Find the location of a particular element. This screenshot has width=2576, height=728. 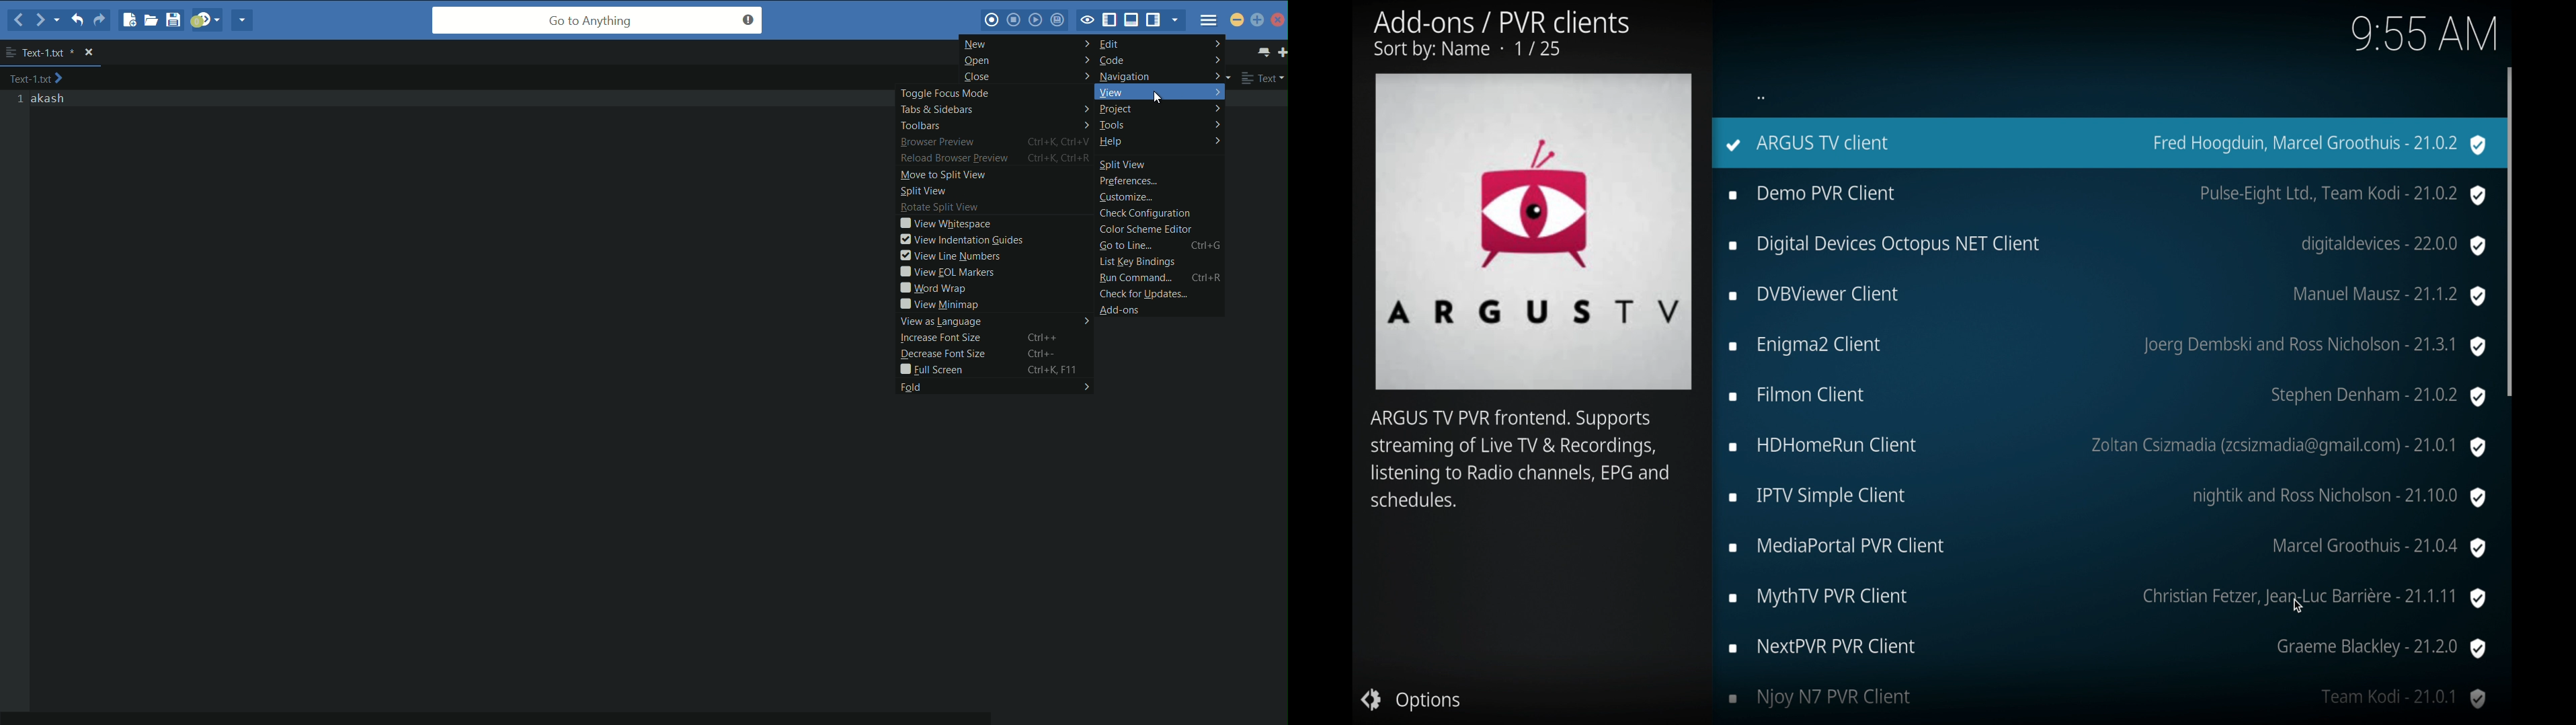

iptv  is located at coordinates (2109, 497).